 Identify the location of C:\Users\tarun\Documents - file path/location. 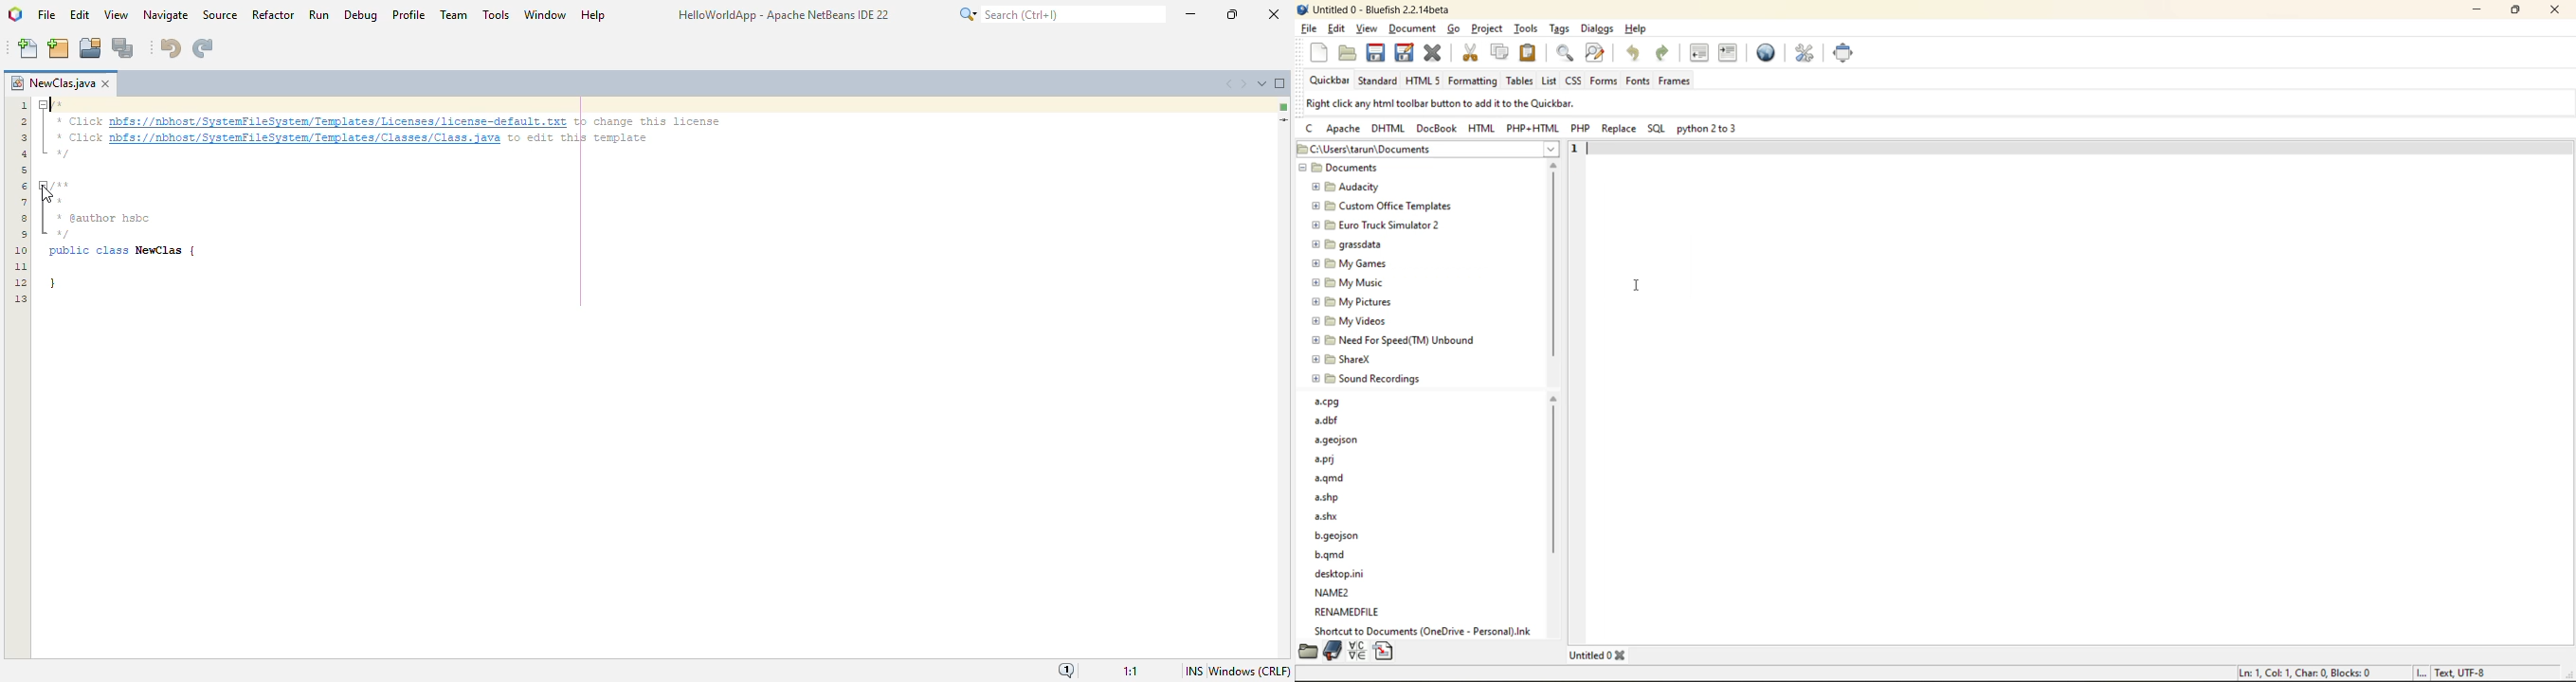
(1379, 149).